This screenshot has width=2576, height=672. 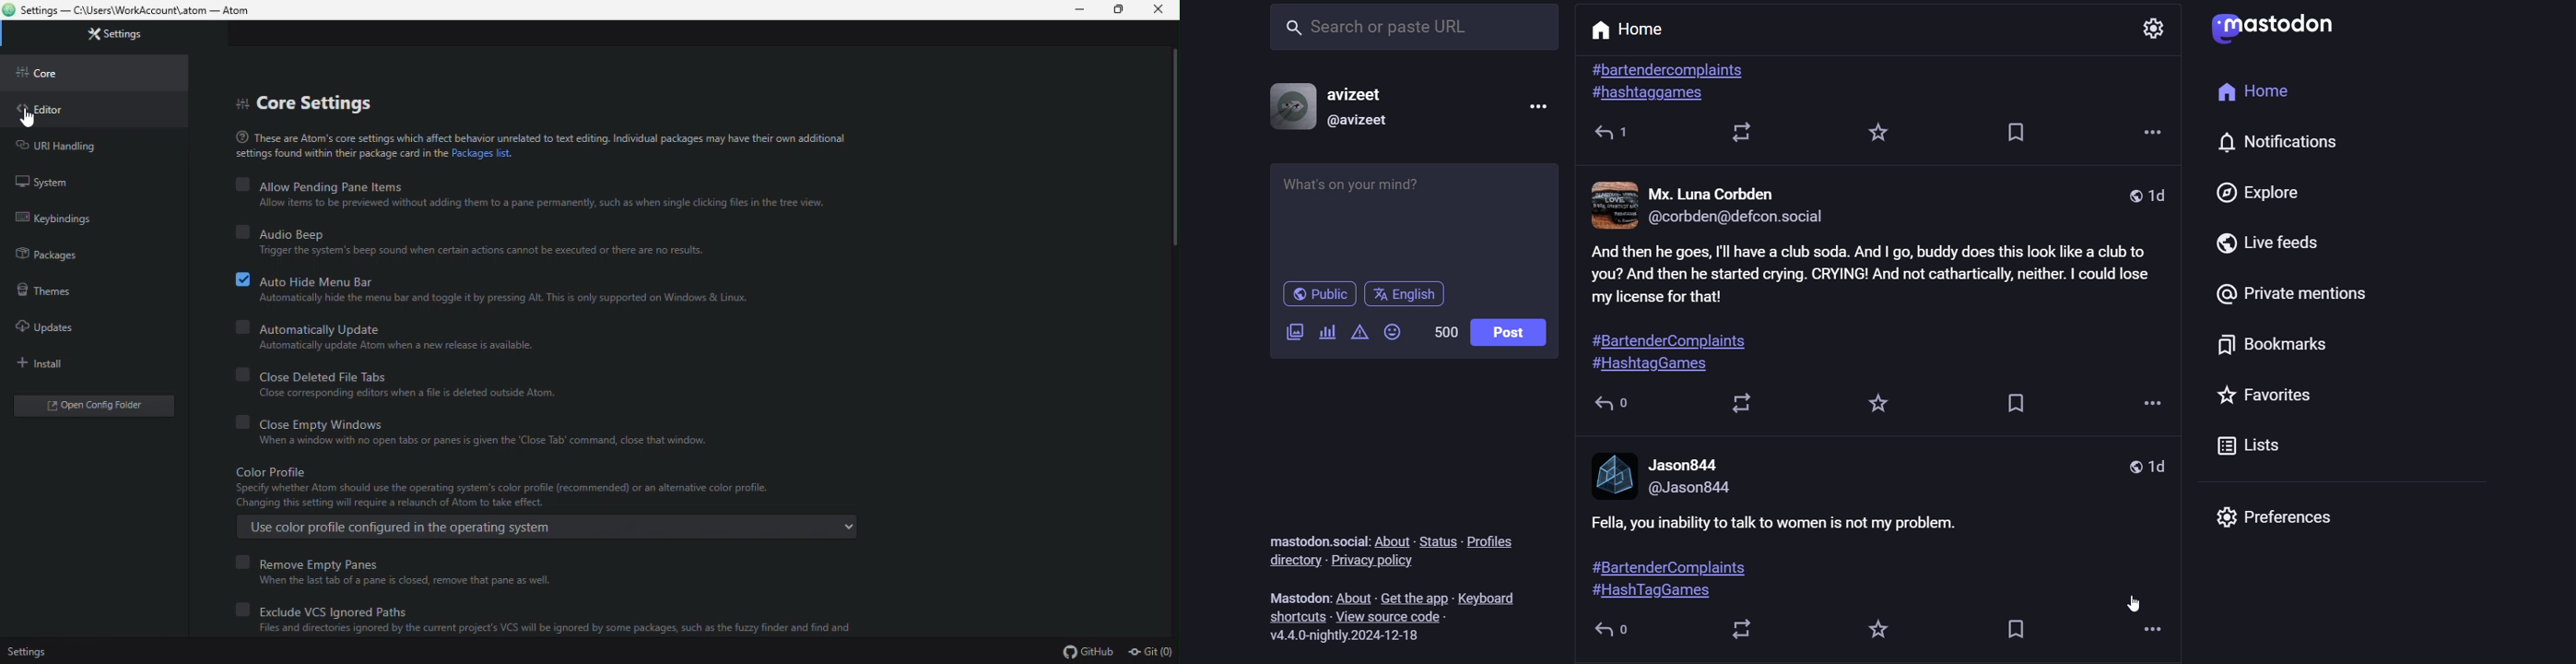 What do you see at coordinates (481, 442) in the screenshot?
I see `‘When a window with no open tabs or panes is given the ‘Close Tab’ command, close that window.` at bounding box center [481, 442].